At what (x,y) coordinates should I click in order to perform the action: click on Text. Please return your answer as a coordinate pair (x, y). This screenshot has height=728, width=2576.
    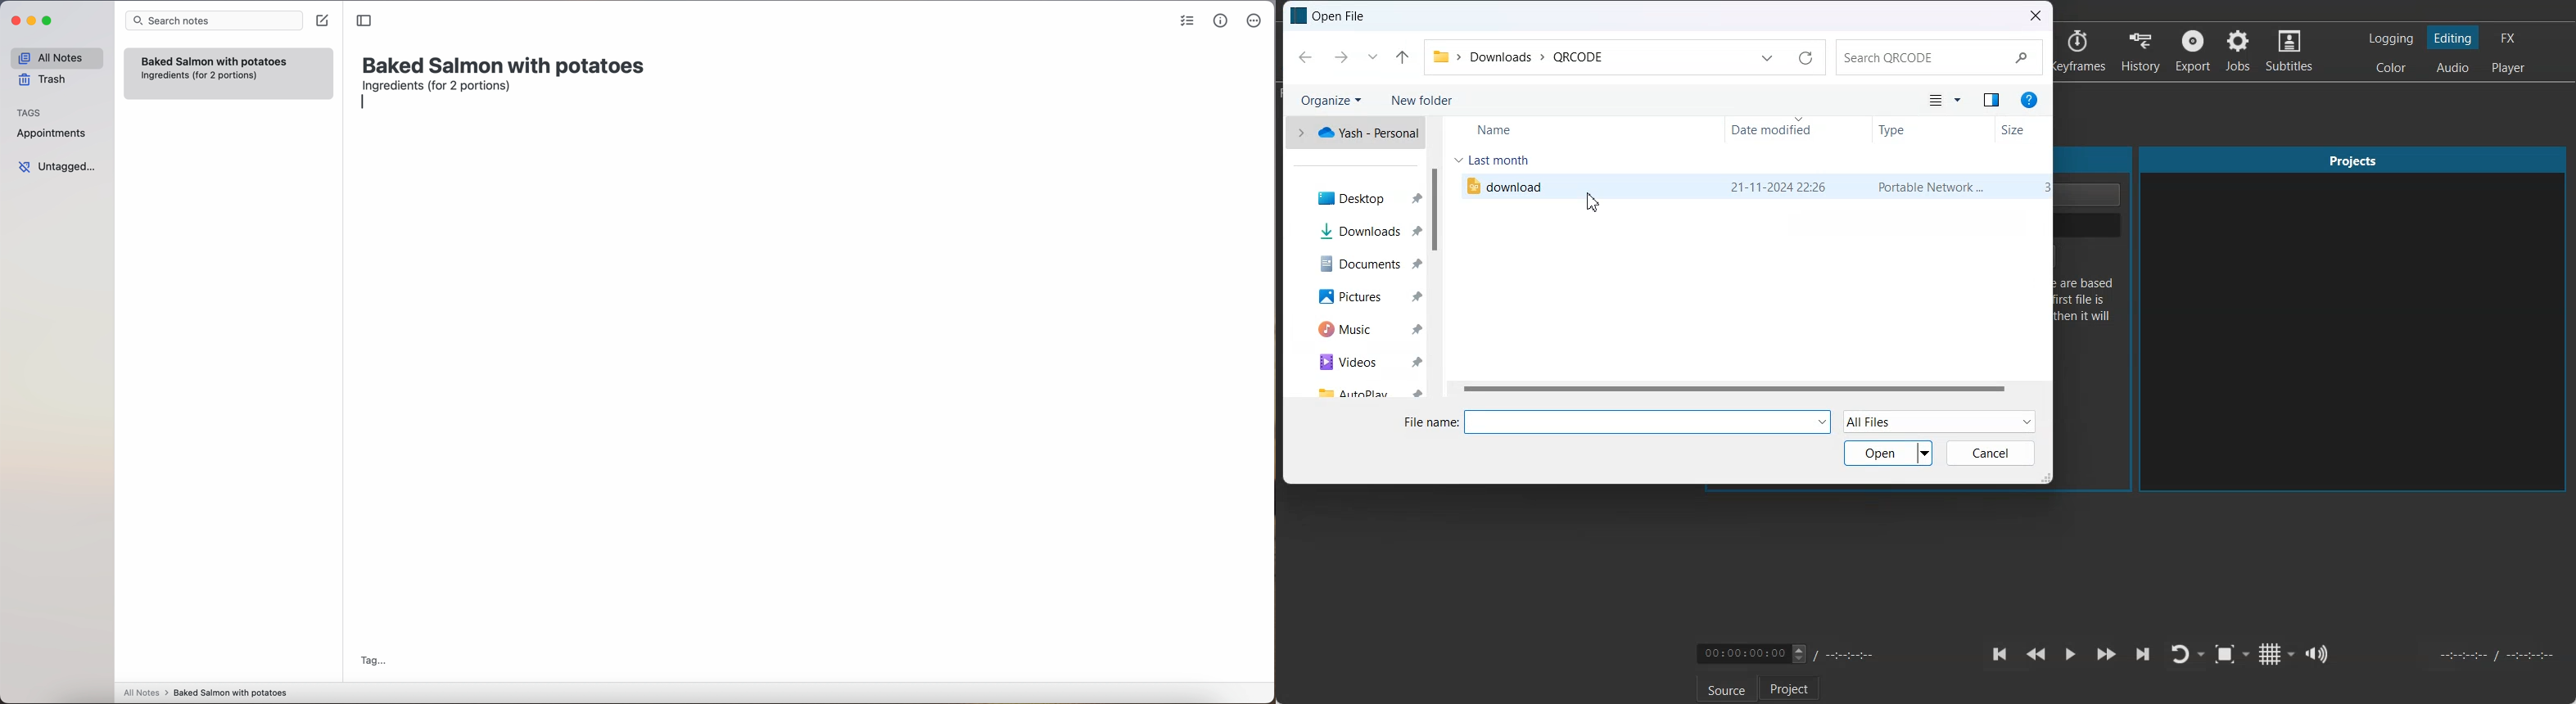
    Looking at the image, I should click on (2087, 308).